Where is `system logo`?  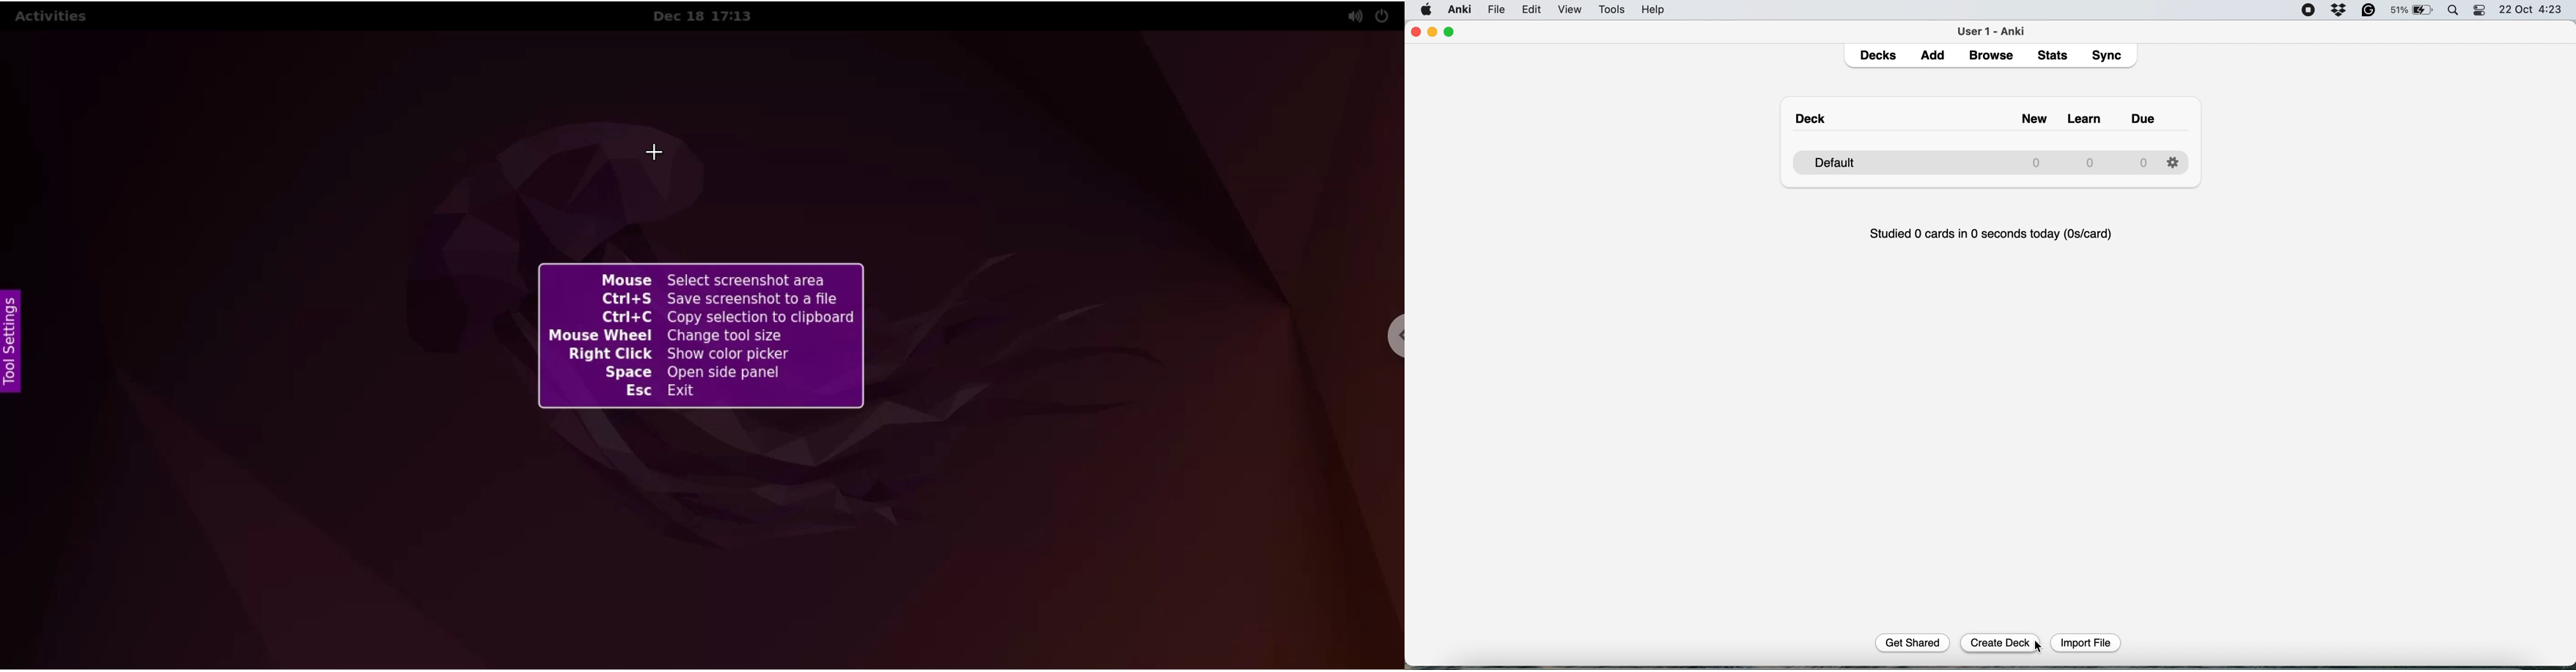
system logo is located at coordinates (1426, 11).